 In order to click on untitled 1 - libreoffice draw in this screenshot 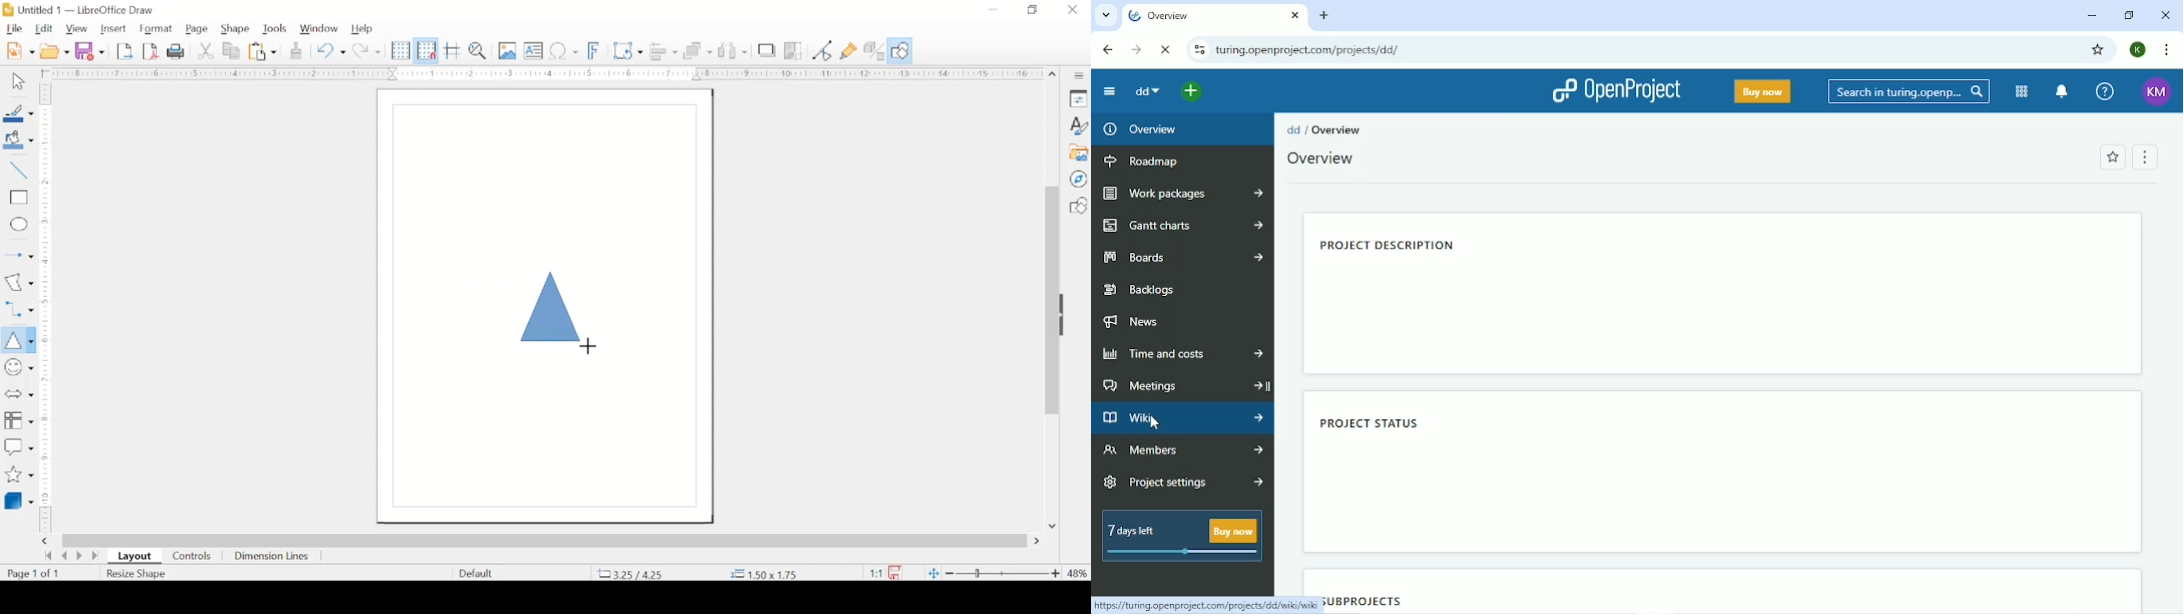, I will do `click(82, 10)`.